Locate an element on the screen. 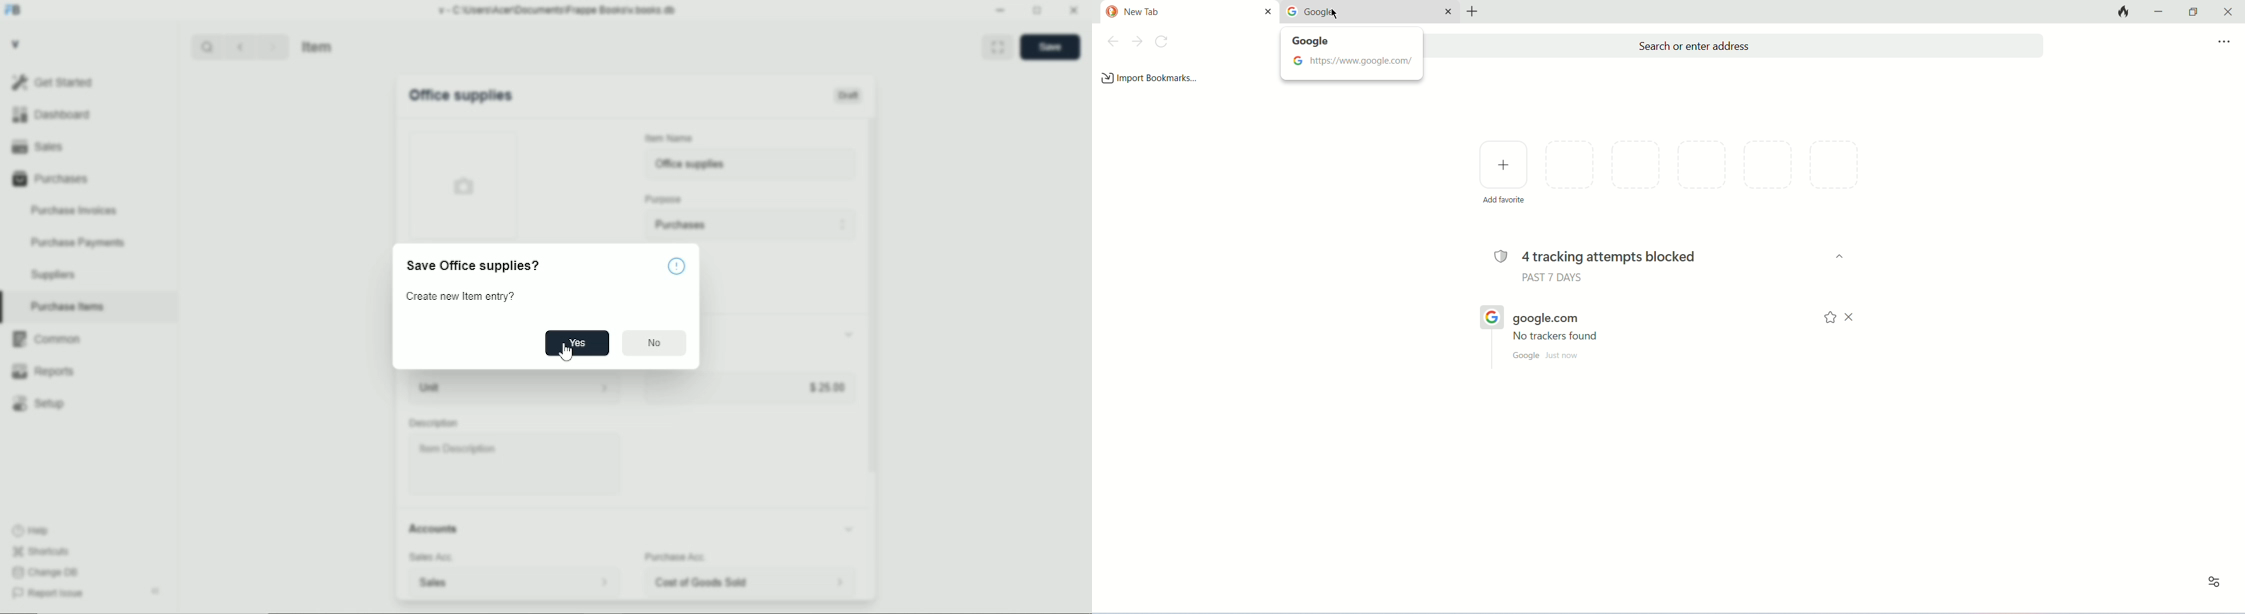 Image resolution: width=2268 pixels, height=616 pixels. setup is located at coordinates (39, 404).